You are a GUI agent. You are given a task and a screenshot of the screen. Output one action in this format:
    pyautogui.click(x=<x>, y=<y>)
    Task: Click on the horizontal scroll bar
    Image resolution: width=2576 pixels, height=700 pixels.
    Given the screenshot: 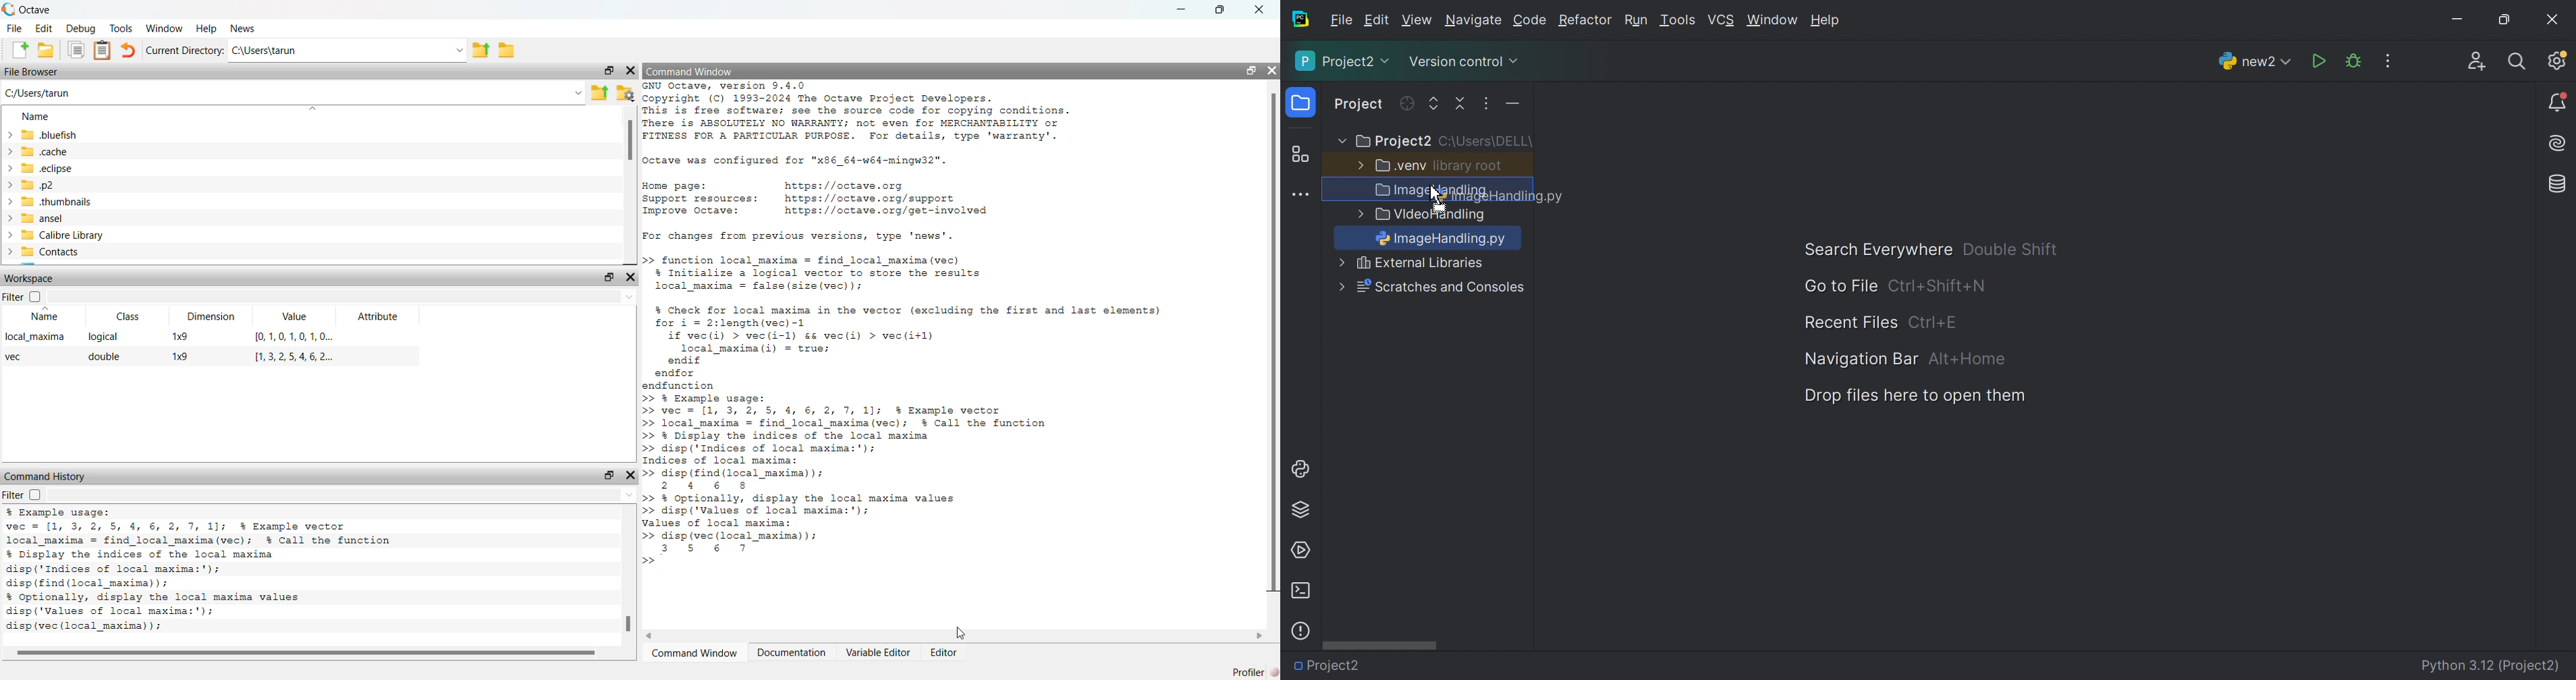 What is the action you would take?
    pyautogui.click(x=956, y=636)
    